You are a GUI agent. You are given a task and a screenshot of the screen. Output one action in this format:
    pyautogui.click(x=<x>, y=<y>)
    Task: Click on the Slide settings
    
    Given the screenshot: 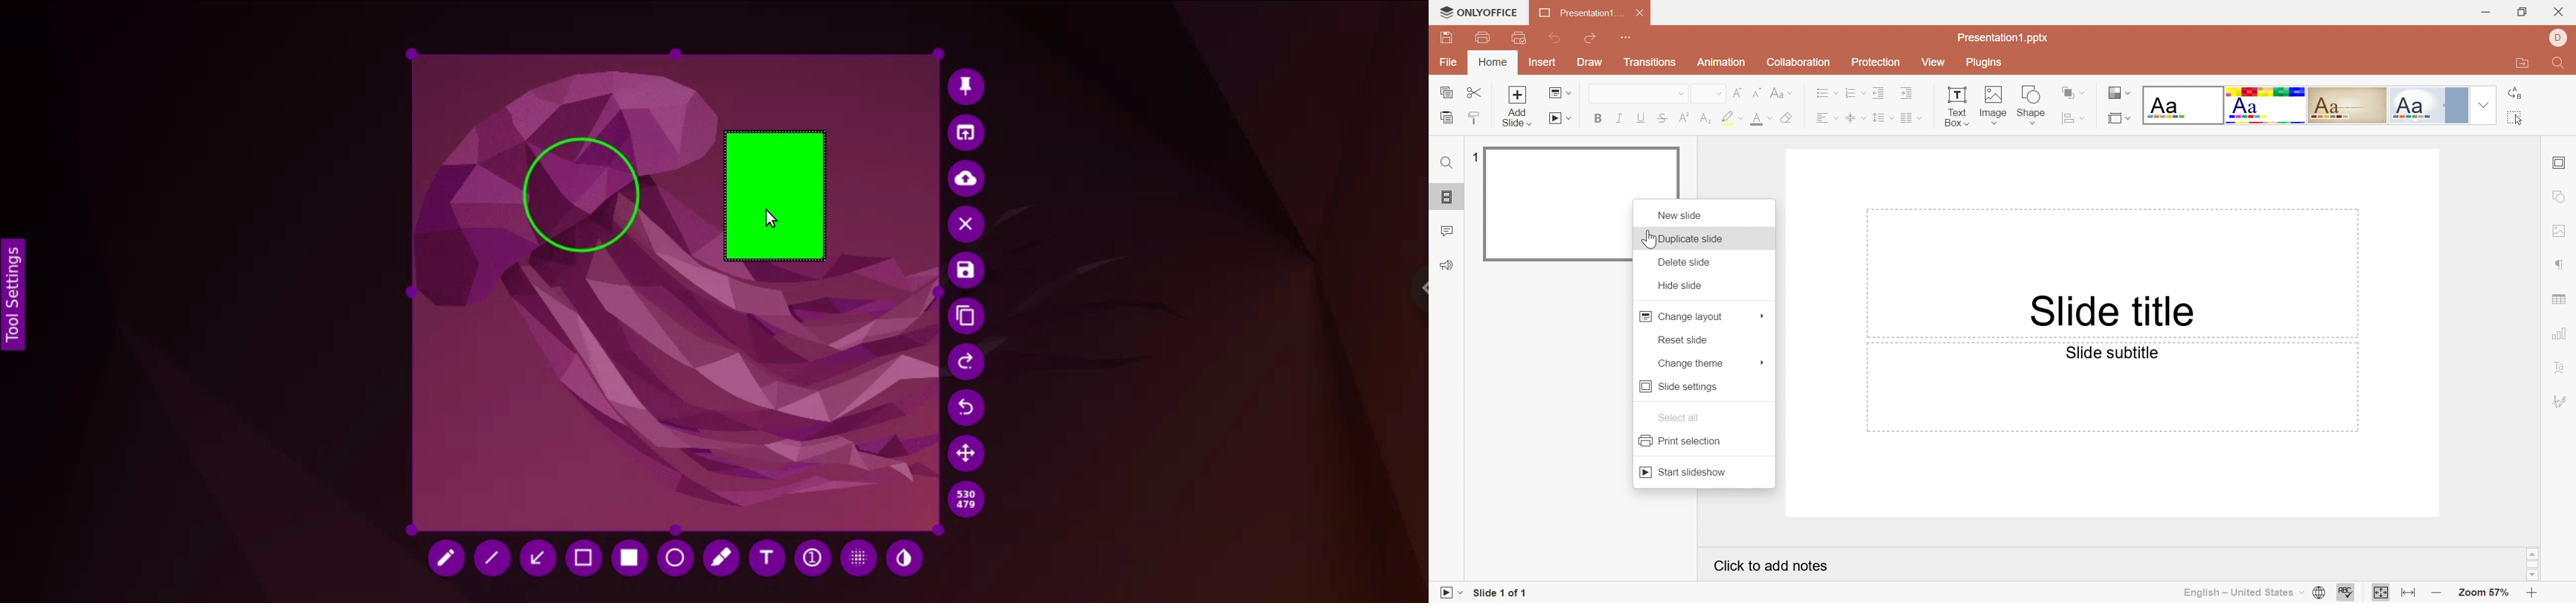 What is the action you would take?
    pyautogui.click(x=2562, y=162)
    